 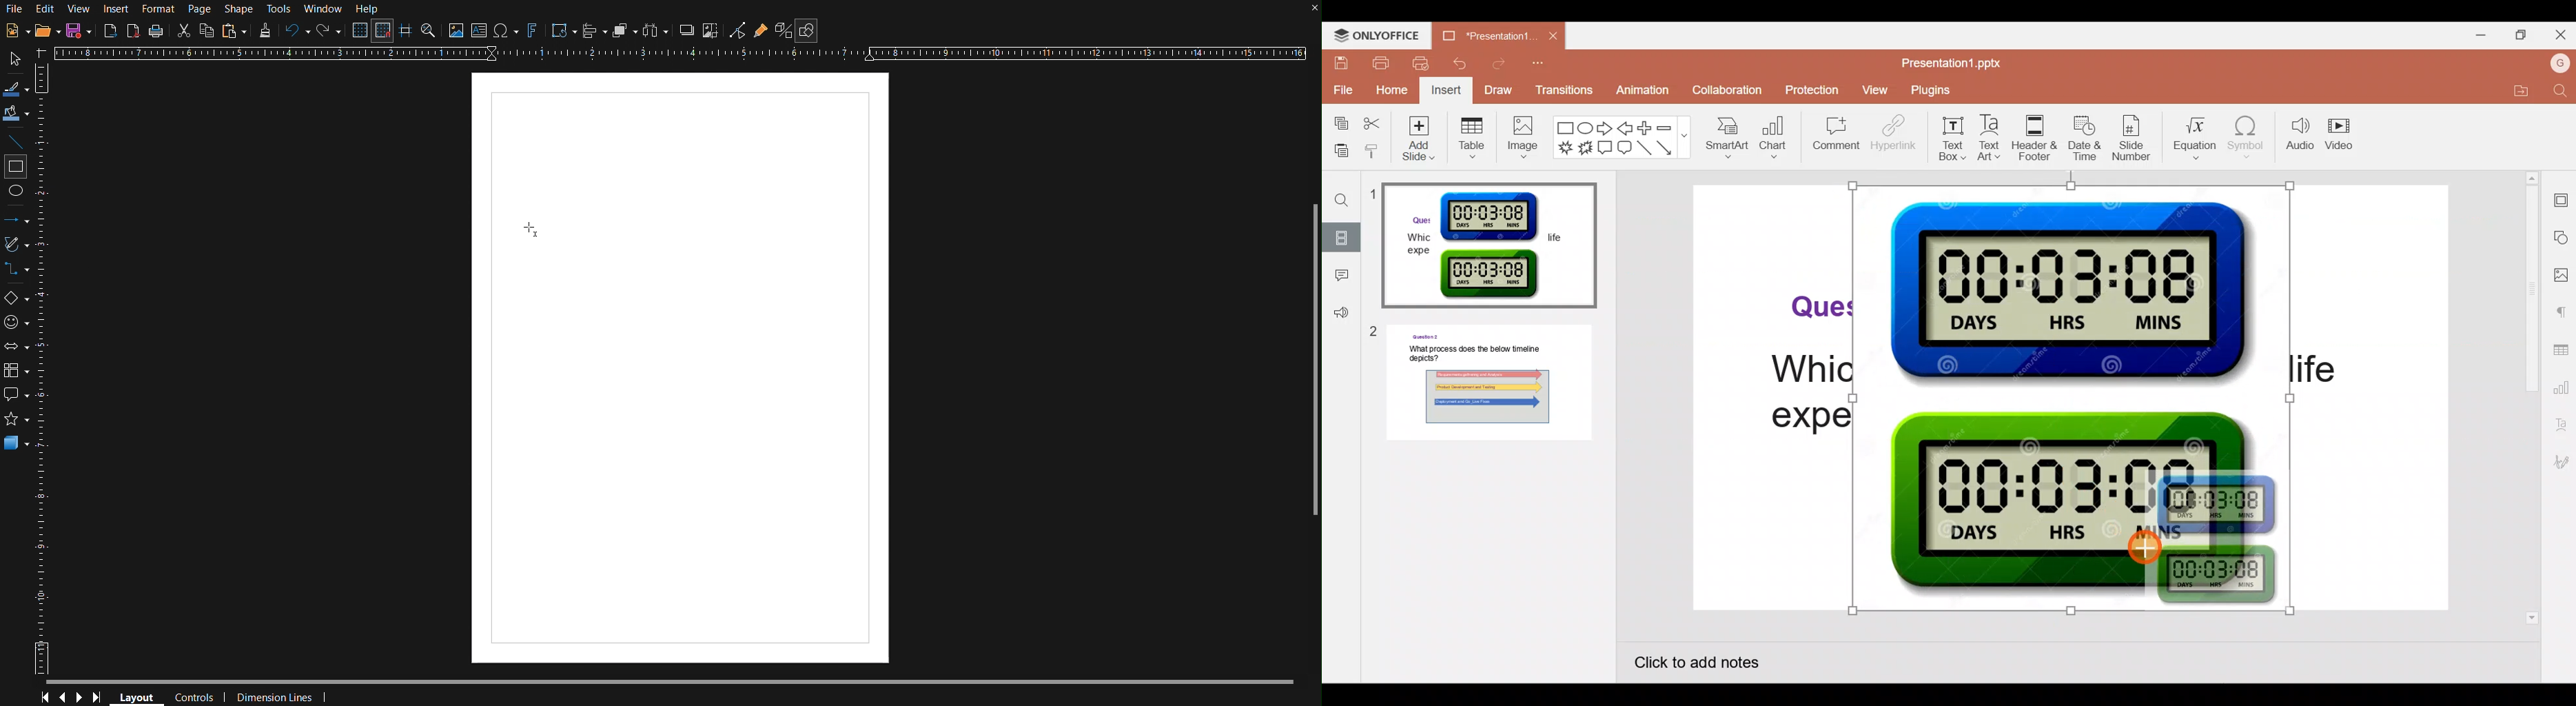 I want to click on Transformations, so click(x=562, y=31).